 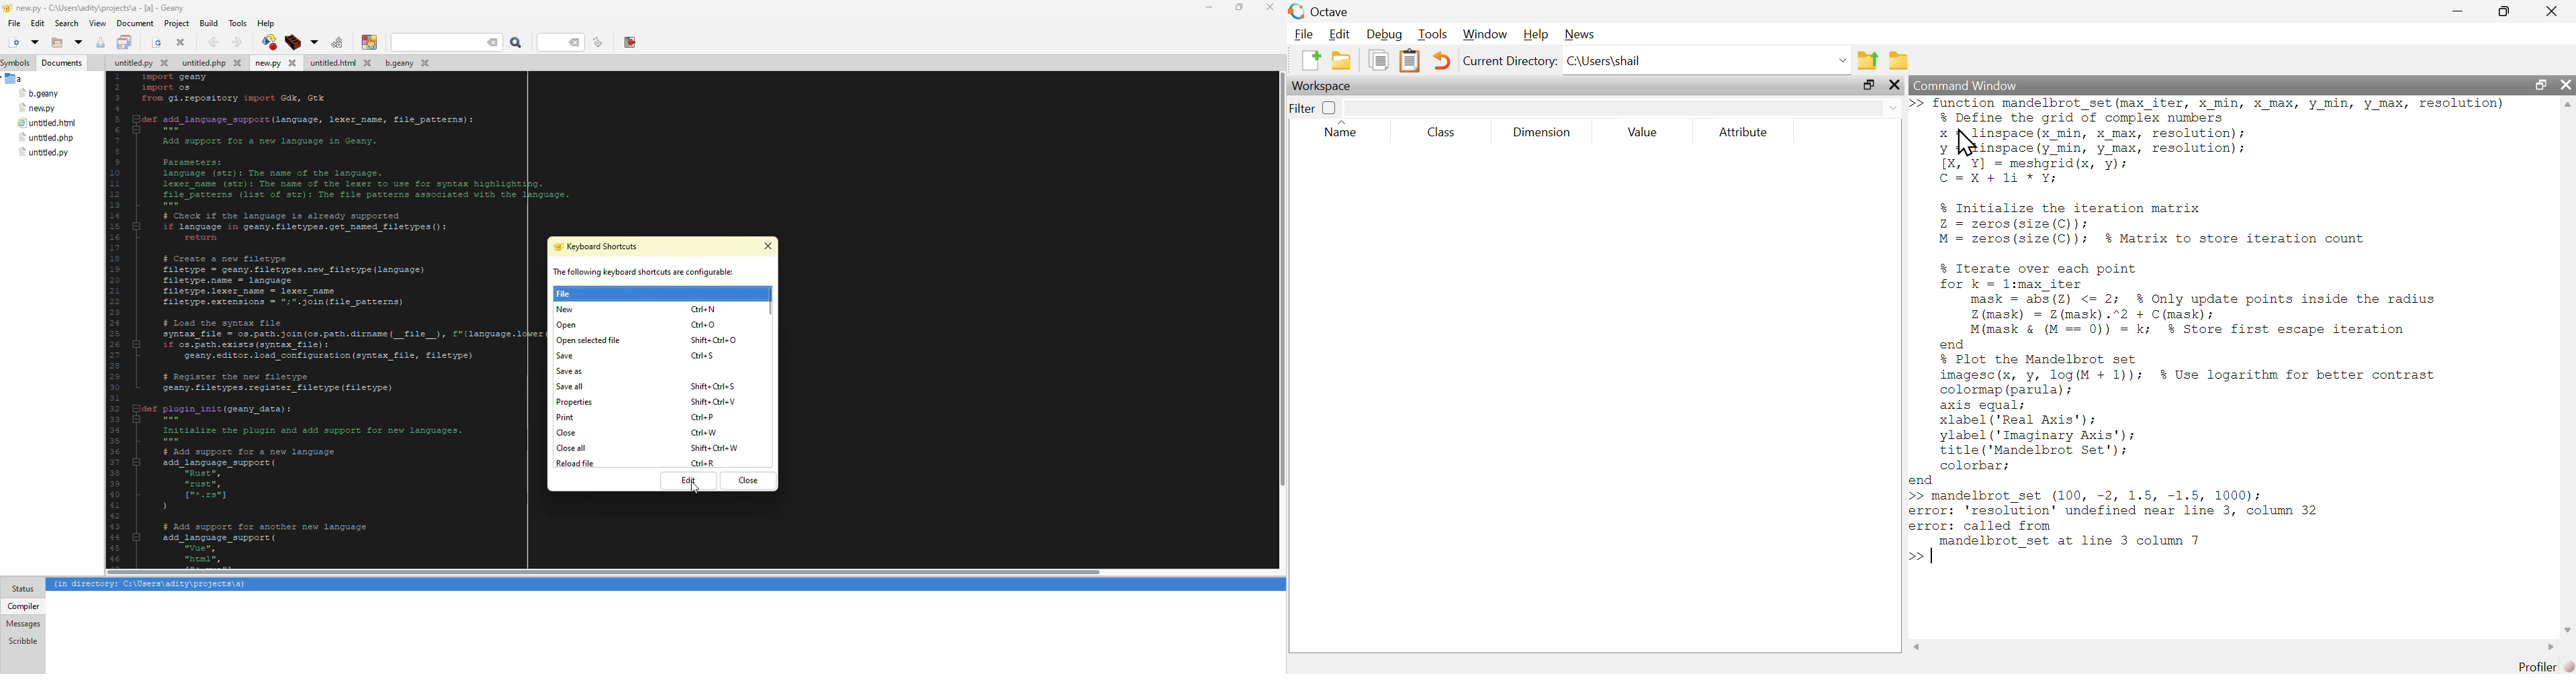 I want to click on maximize, so click(x=2541, y=85).